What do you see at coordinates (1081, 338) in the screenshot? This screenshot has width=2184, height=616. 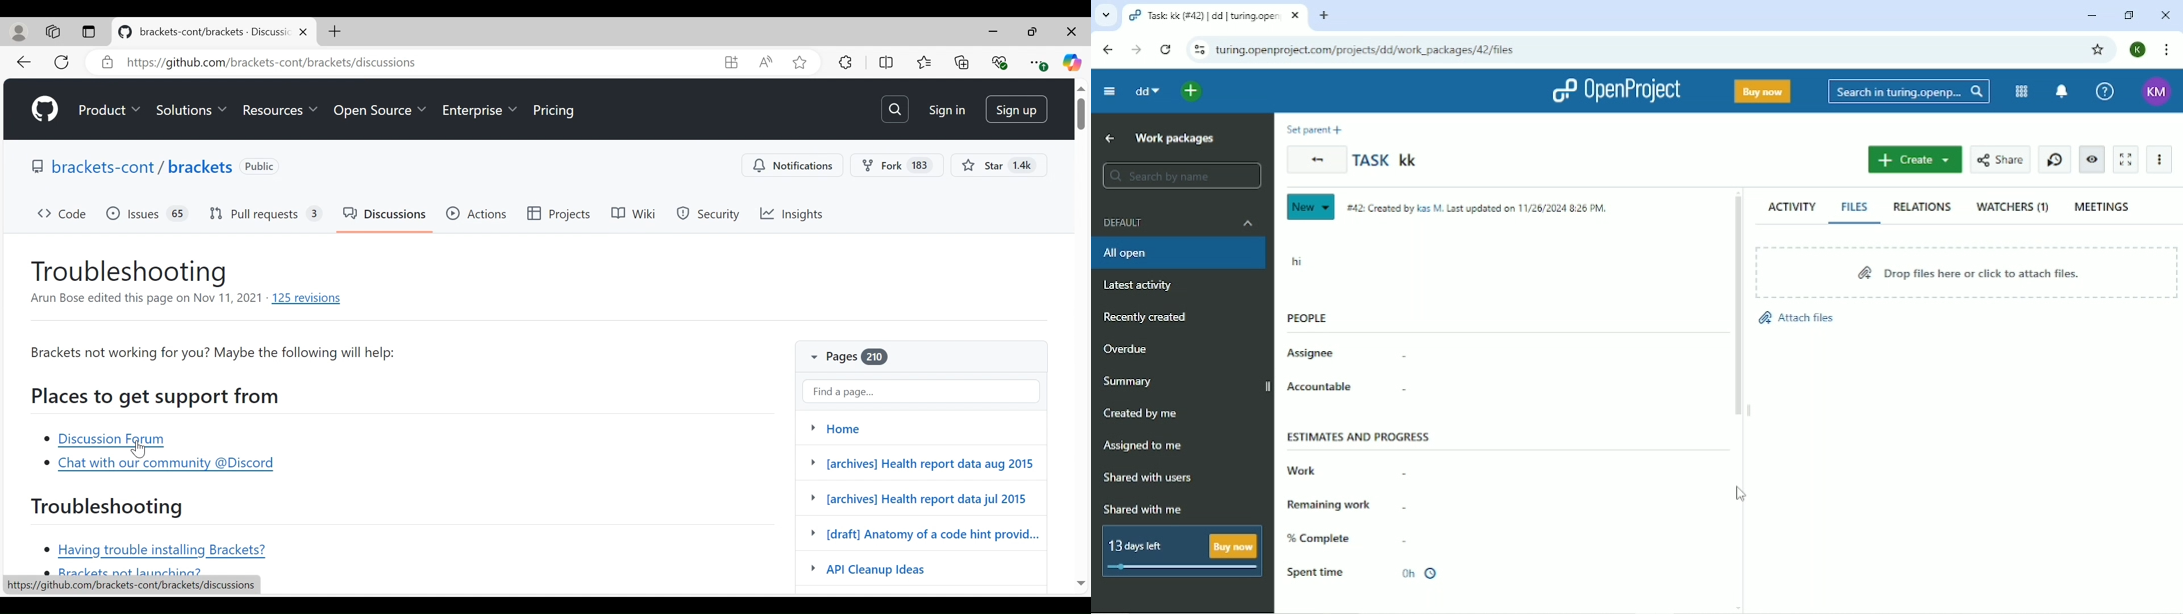 I see `Vertical Scroll bar` at bounding box center [1081, 338].